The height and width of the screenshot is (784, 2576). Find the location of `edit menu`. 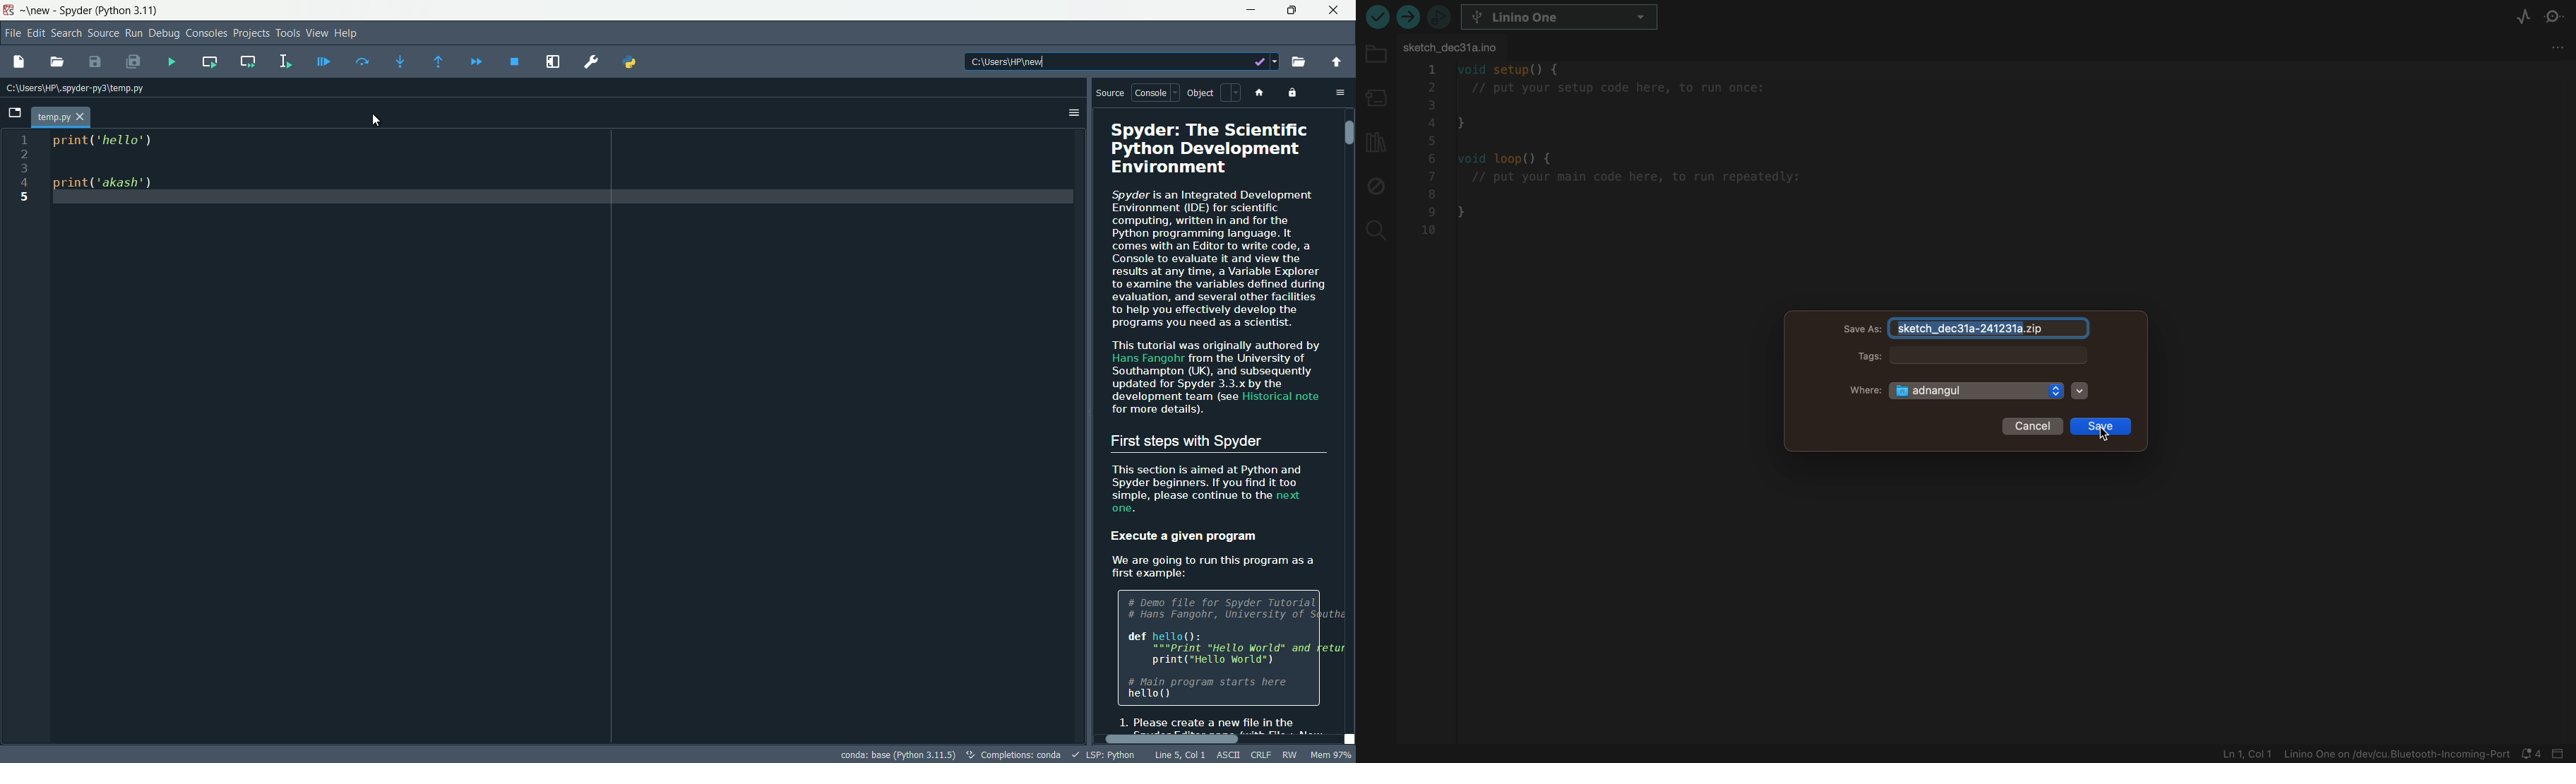

edit menu is located at coordinates (36, 32).